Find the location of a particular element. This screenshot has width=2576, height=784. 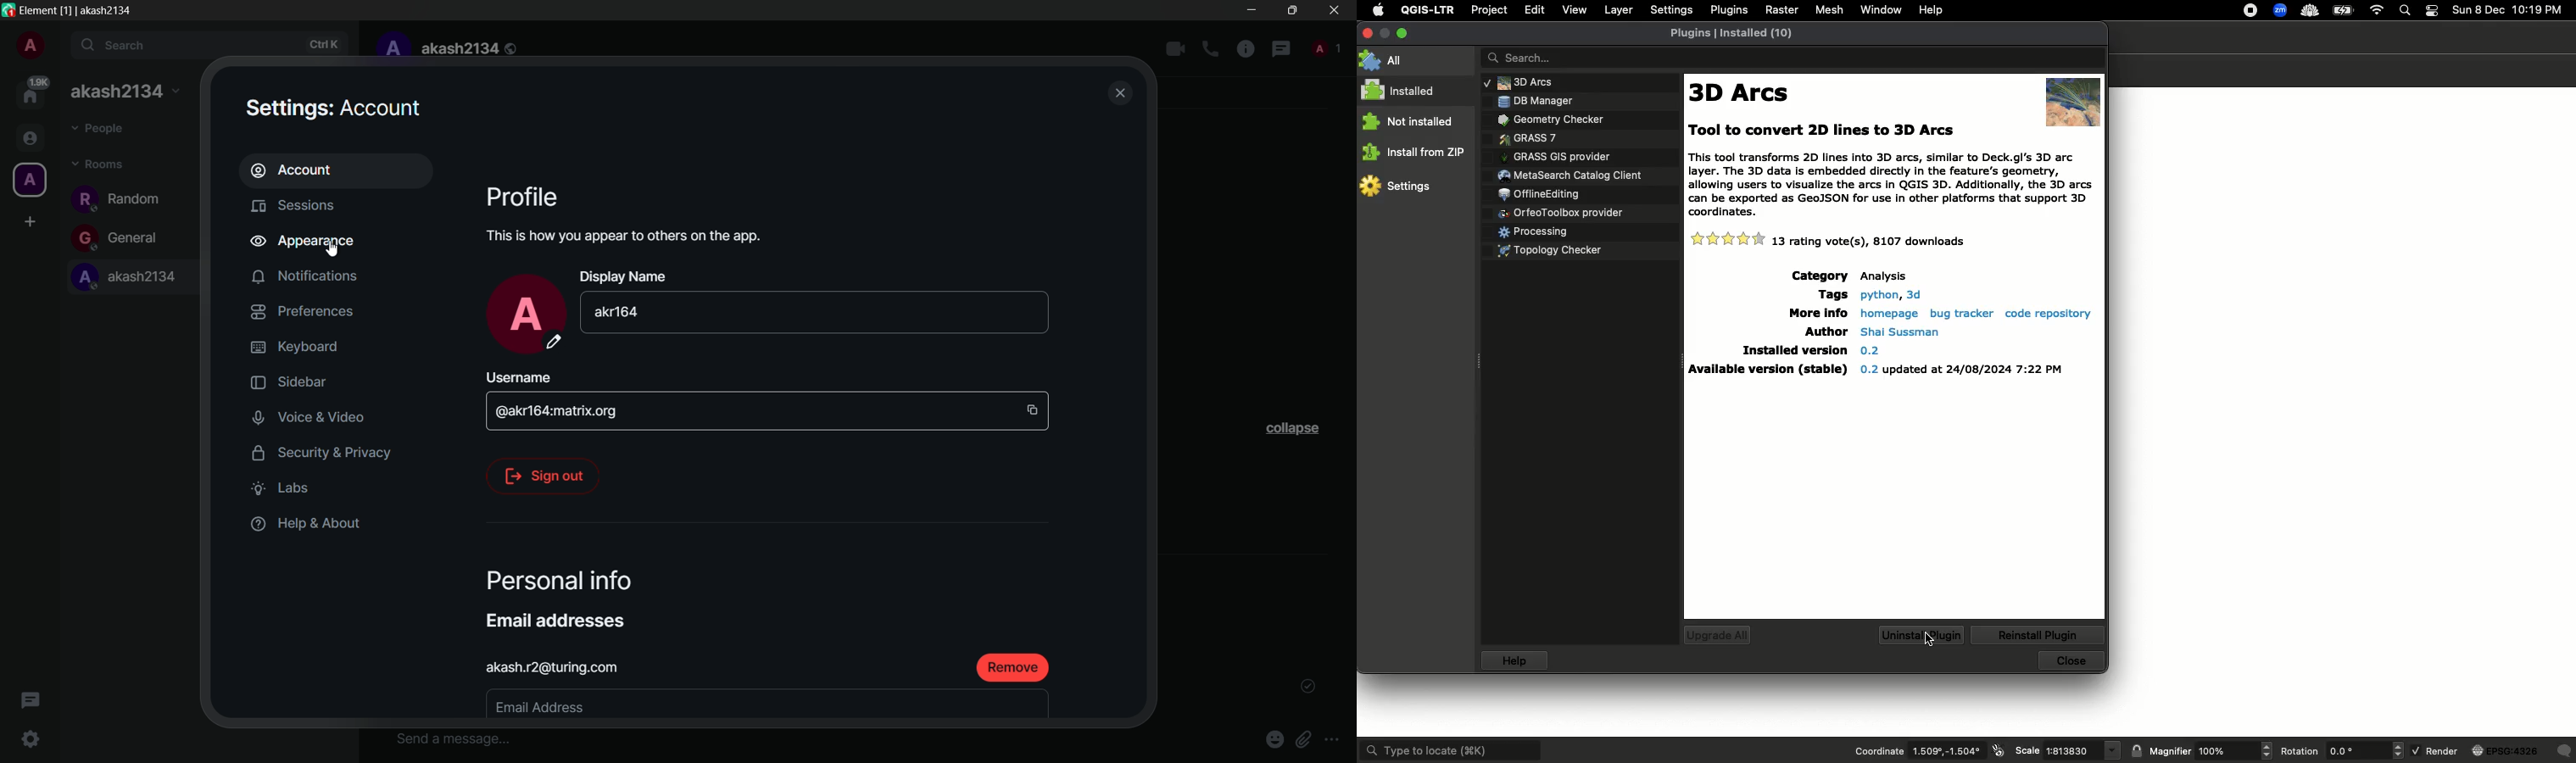

appearance is located at coordinates (300, 242).